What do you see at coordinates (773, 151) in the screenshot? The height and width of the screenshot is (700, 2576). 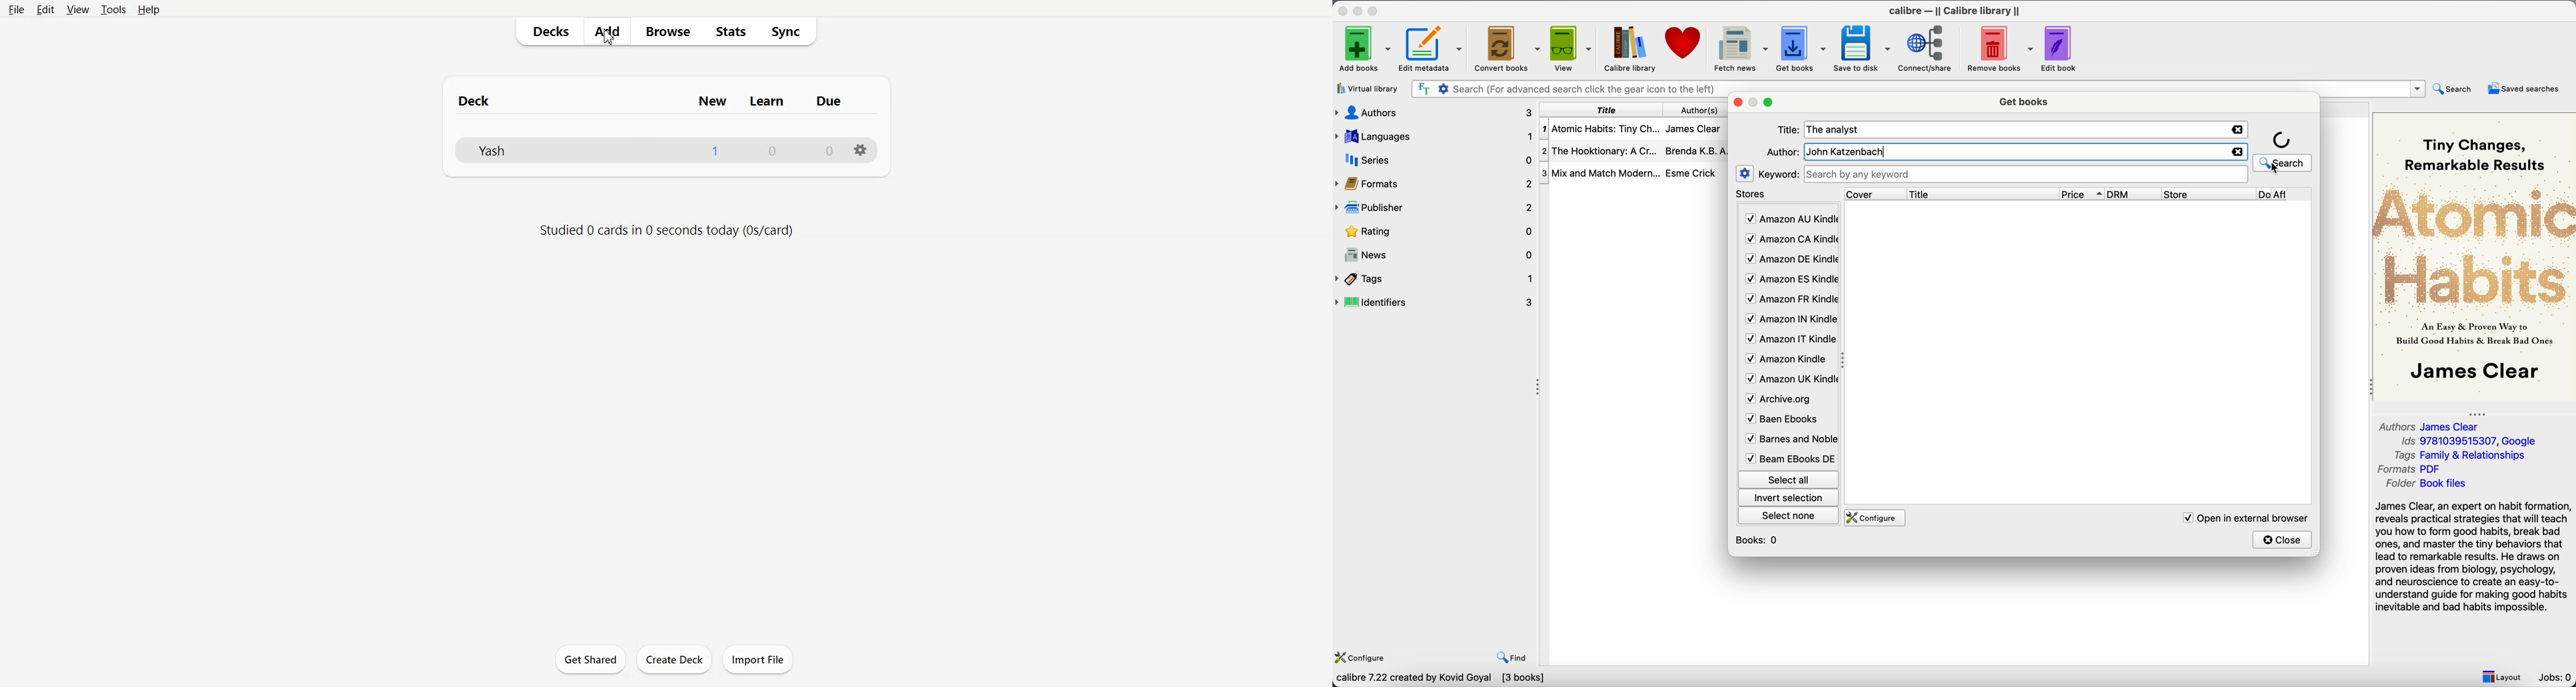 I see `0` at bounding box center [773, 151].